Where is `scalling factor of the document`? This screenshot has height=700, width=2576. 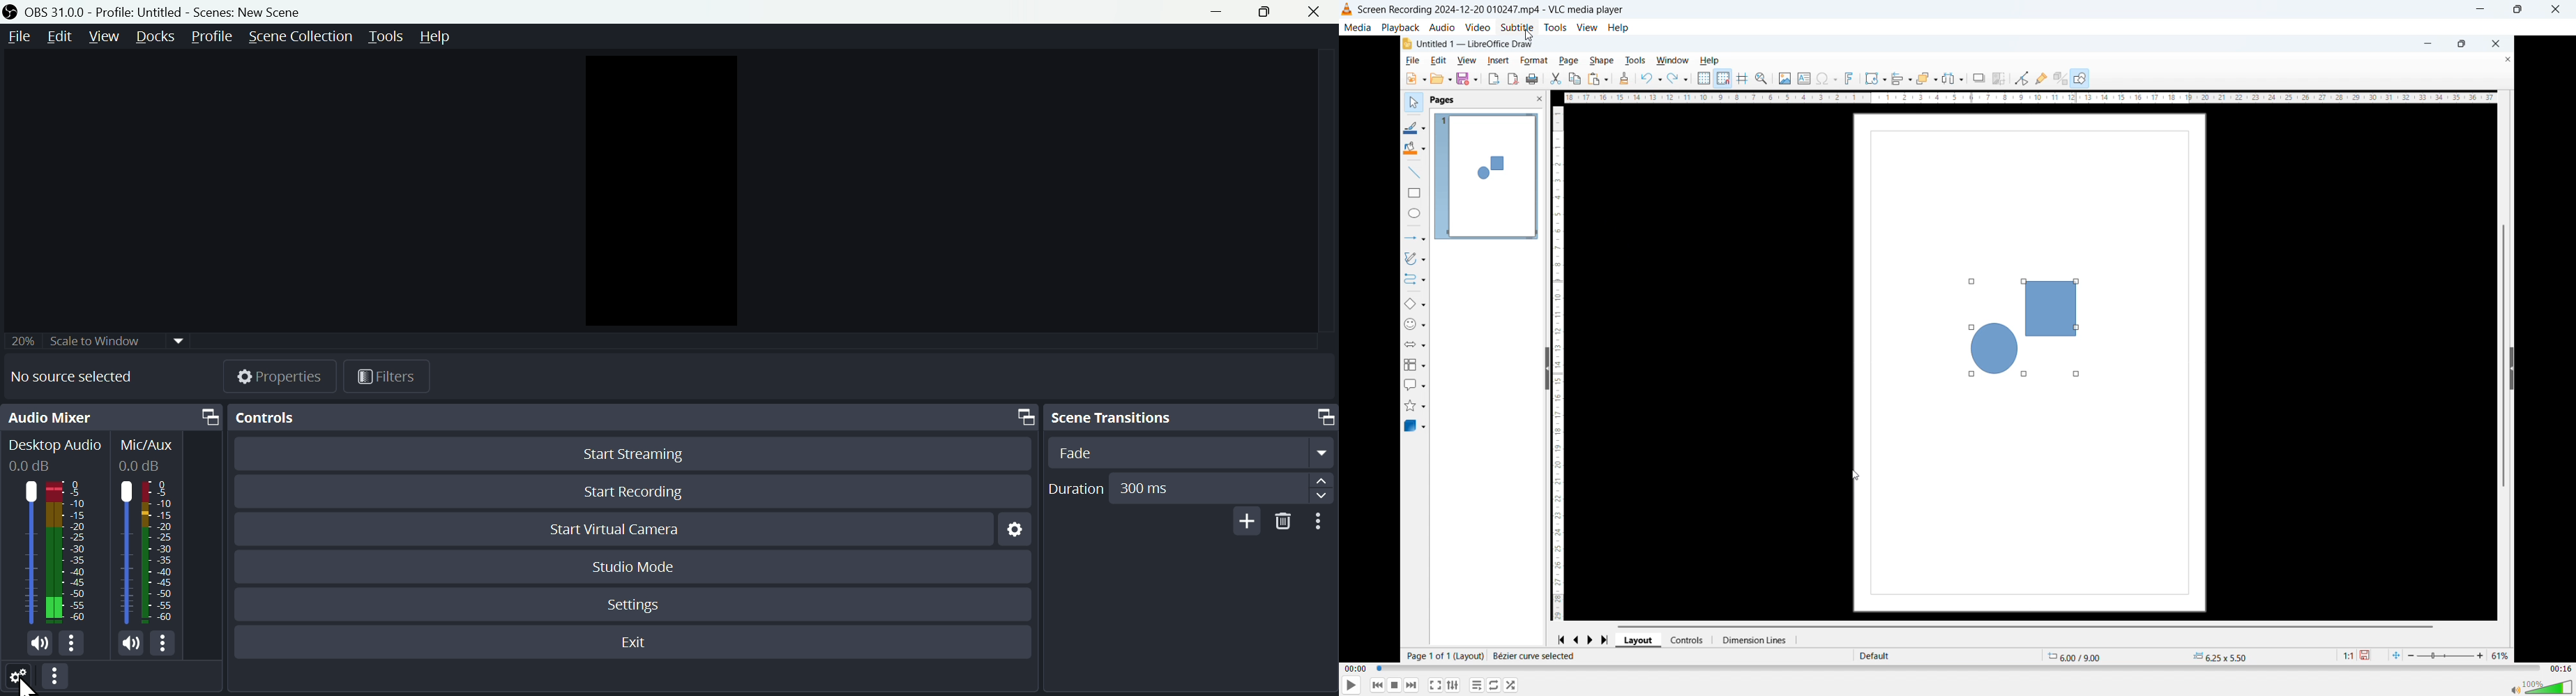
scalling factor of the document is located at coordinates (2345, 657).